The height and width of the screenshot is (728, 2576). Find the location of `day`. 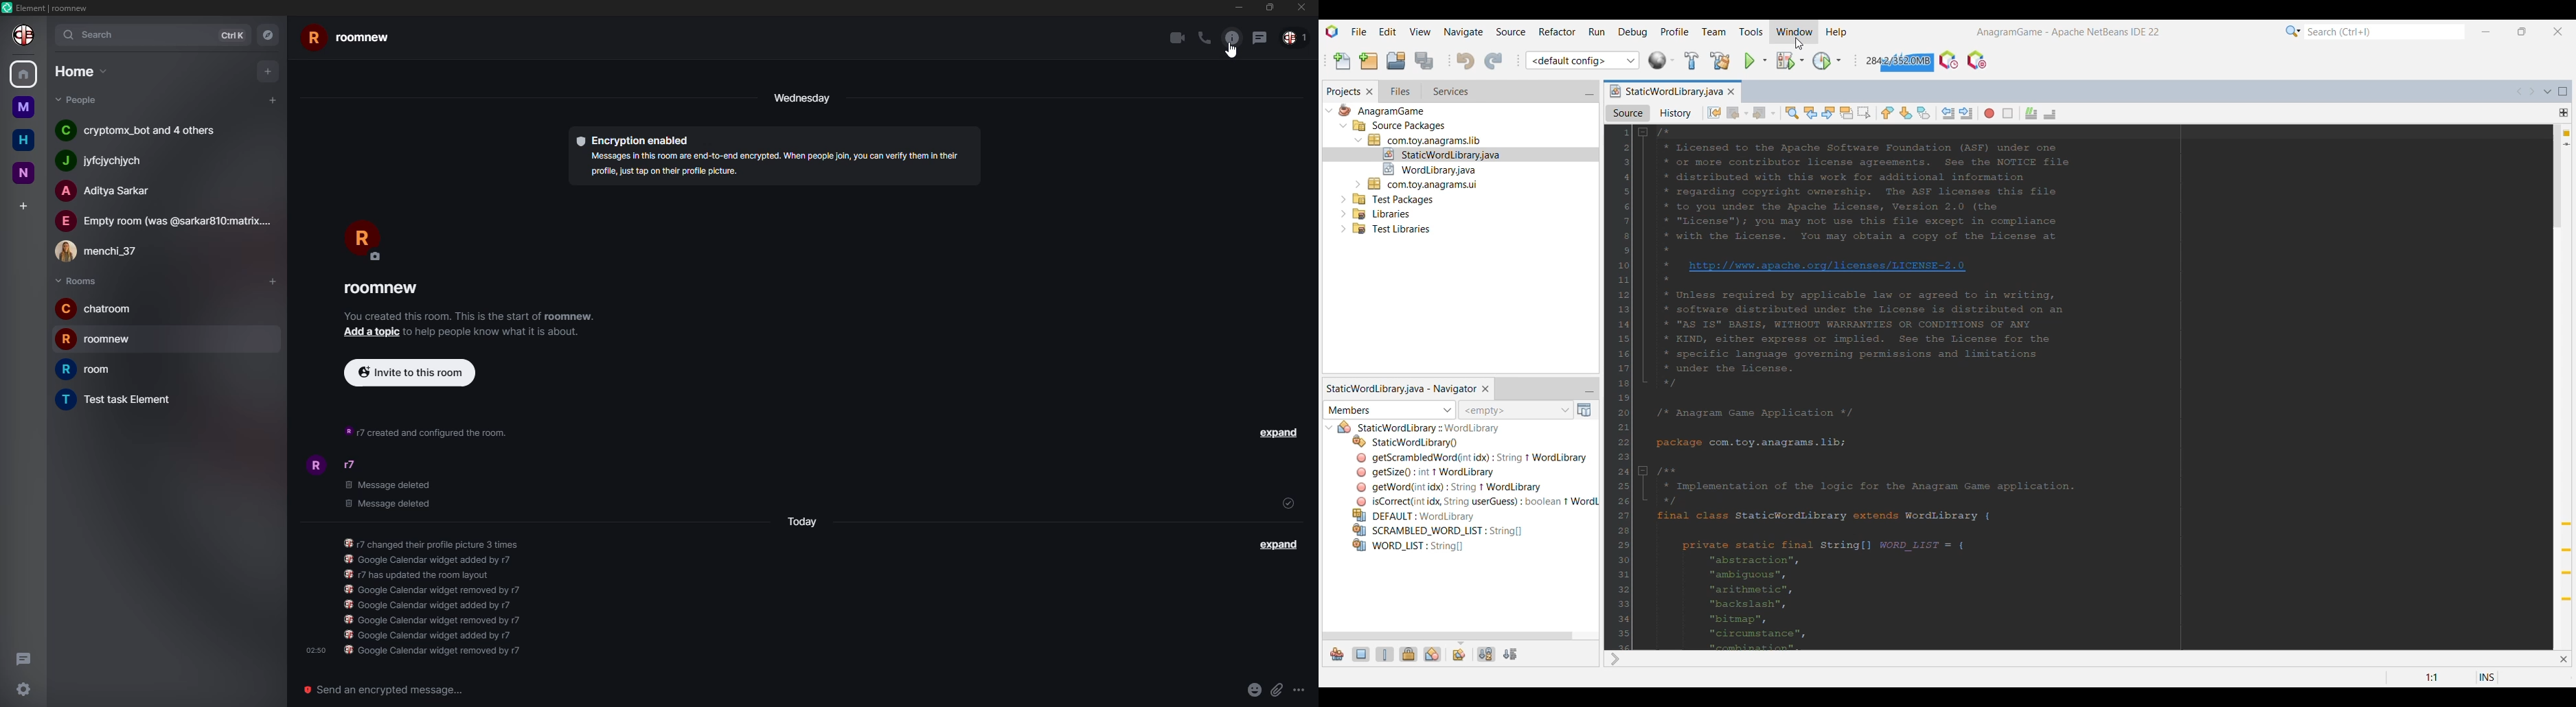

day is located at coordinates (802, 97).